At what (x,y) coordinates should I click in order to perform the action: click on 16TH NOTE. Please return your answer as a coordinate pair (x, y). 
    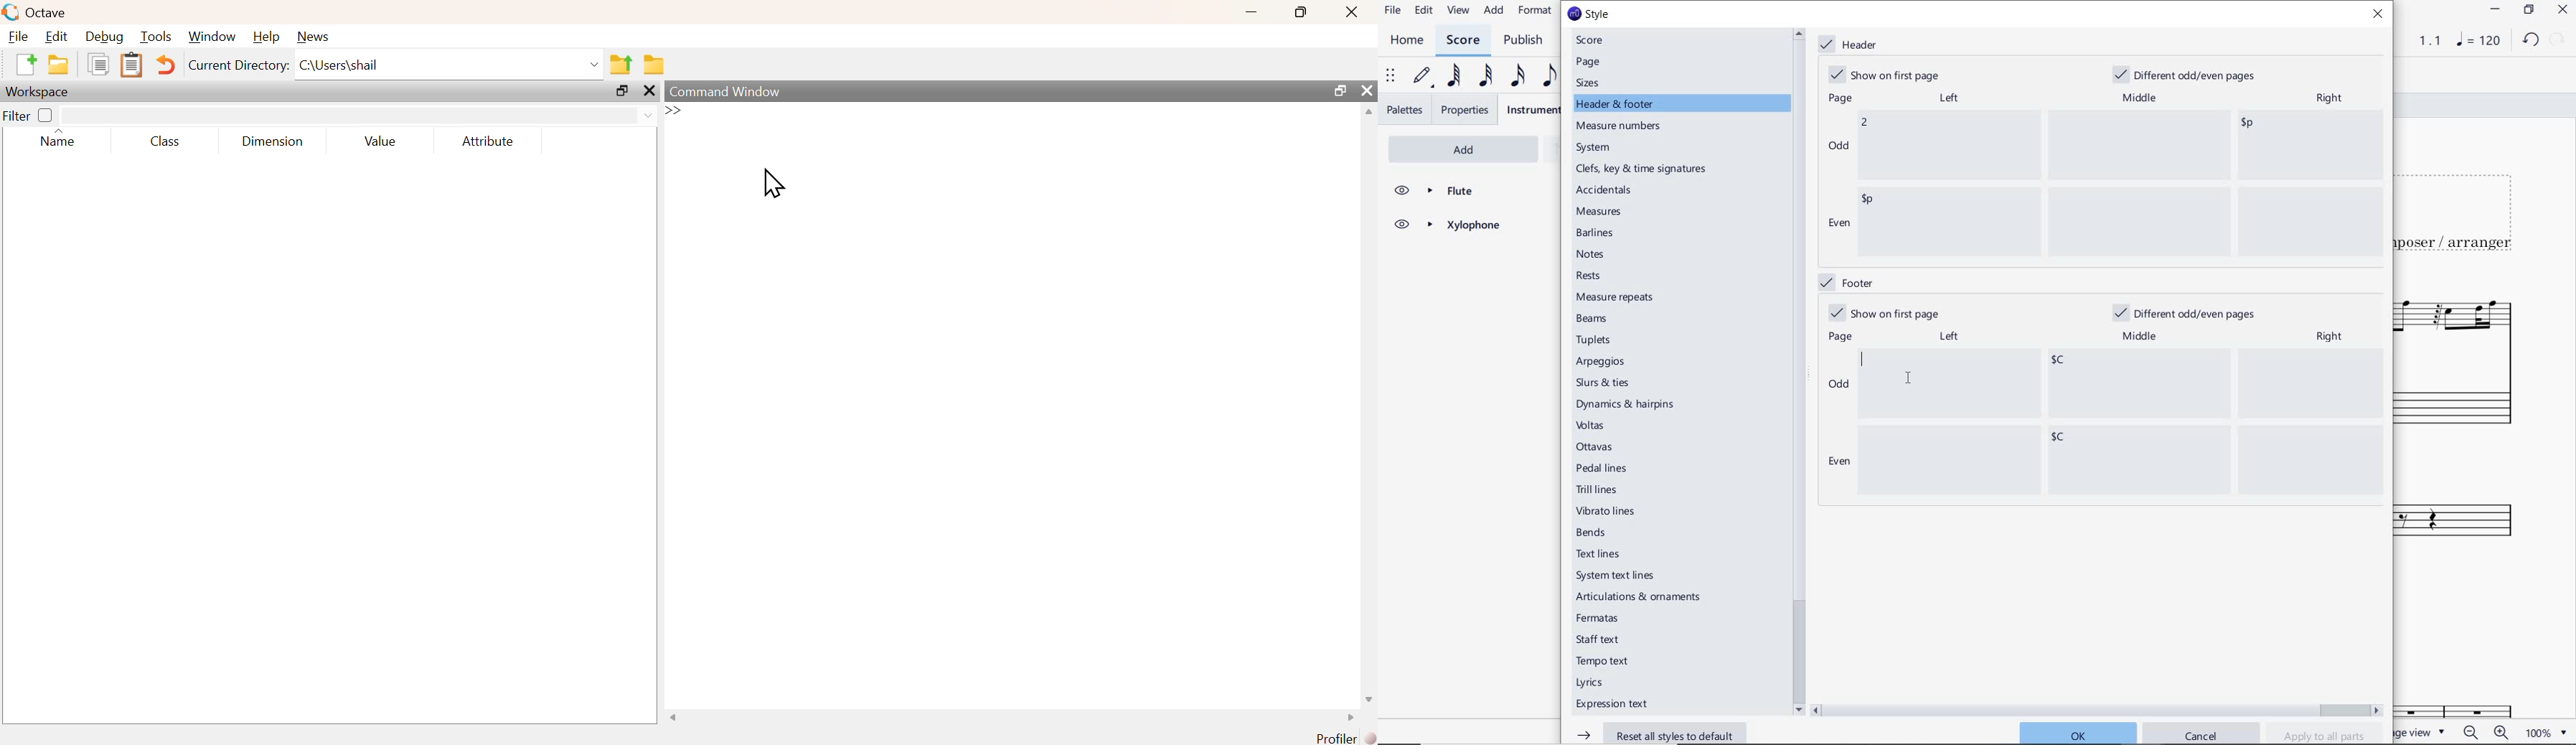
    Looking at the image, I should click on (1518, 75).